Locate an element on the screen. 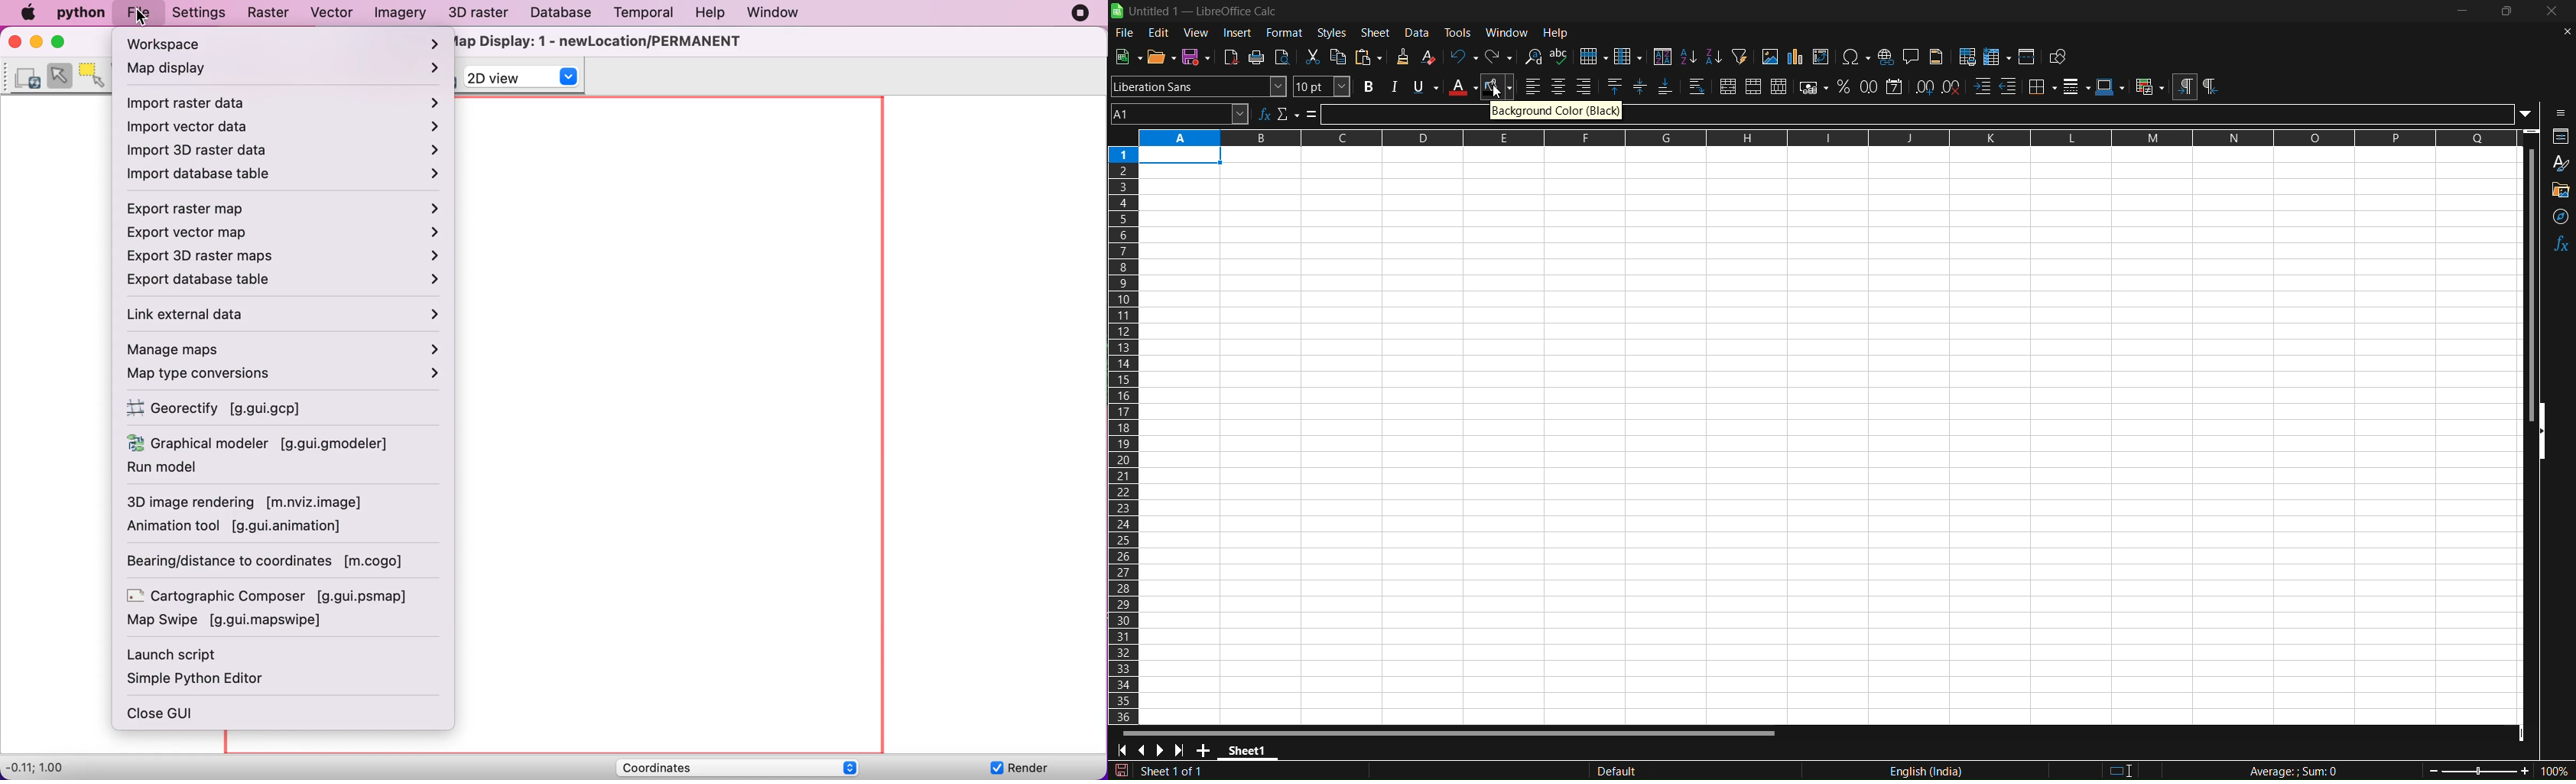  default is located at coordinates (1691, 767).